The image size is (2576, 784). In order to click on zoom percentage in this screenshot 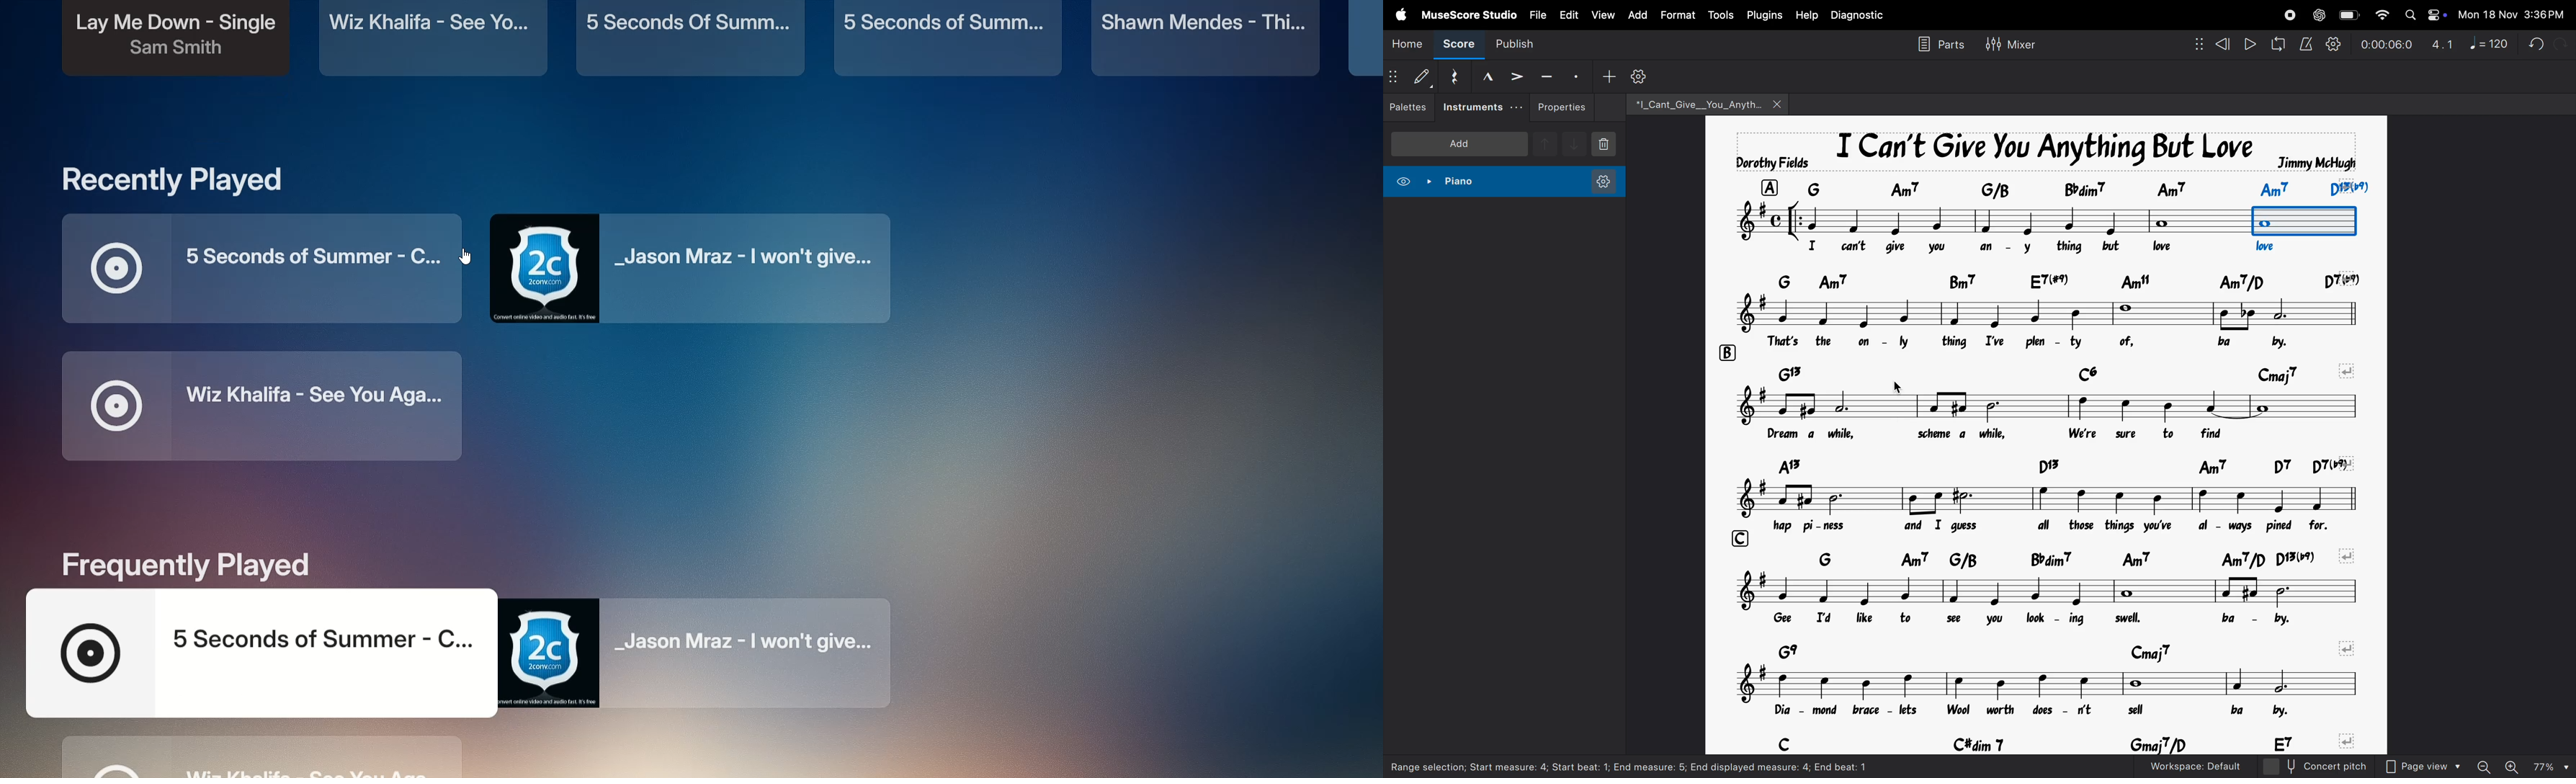, I will do `click(2552, 766)`.